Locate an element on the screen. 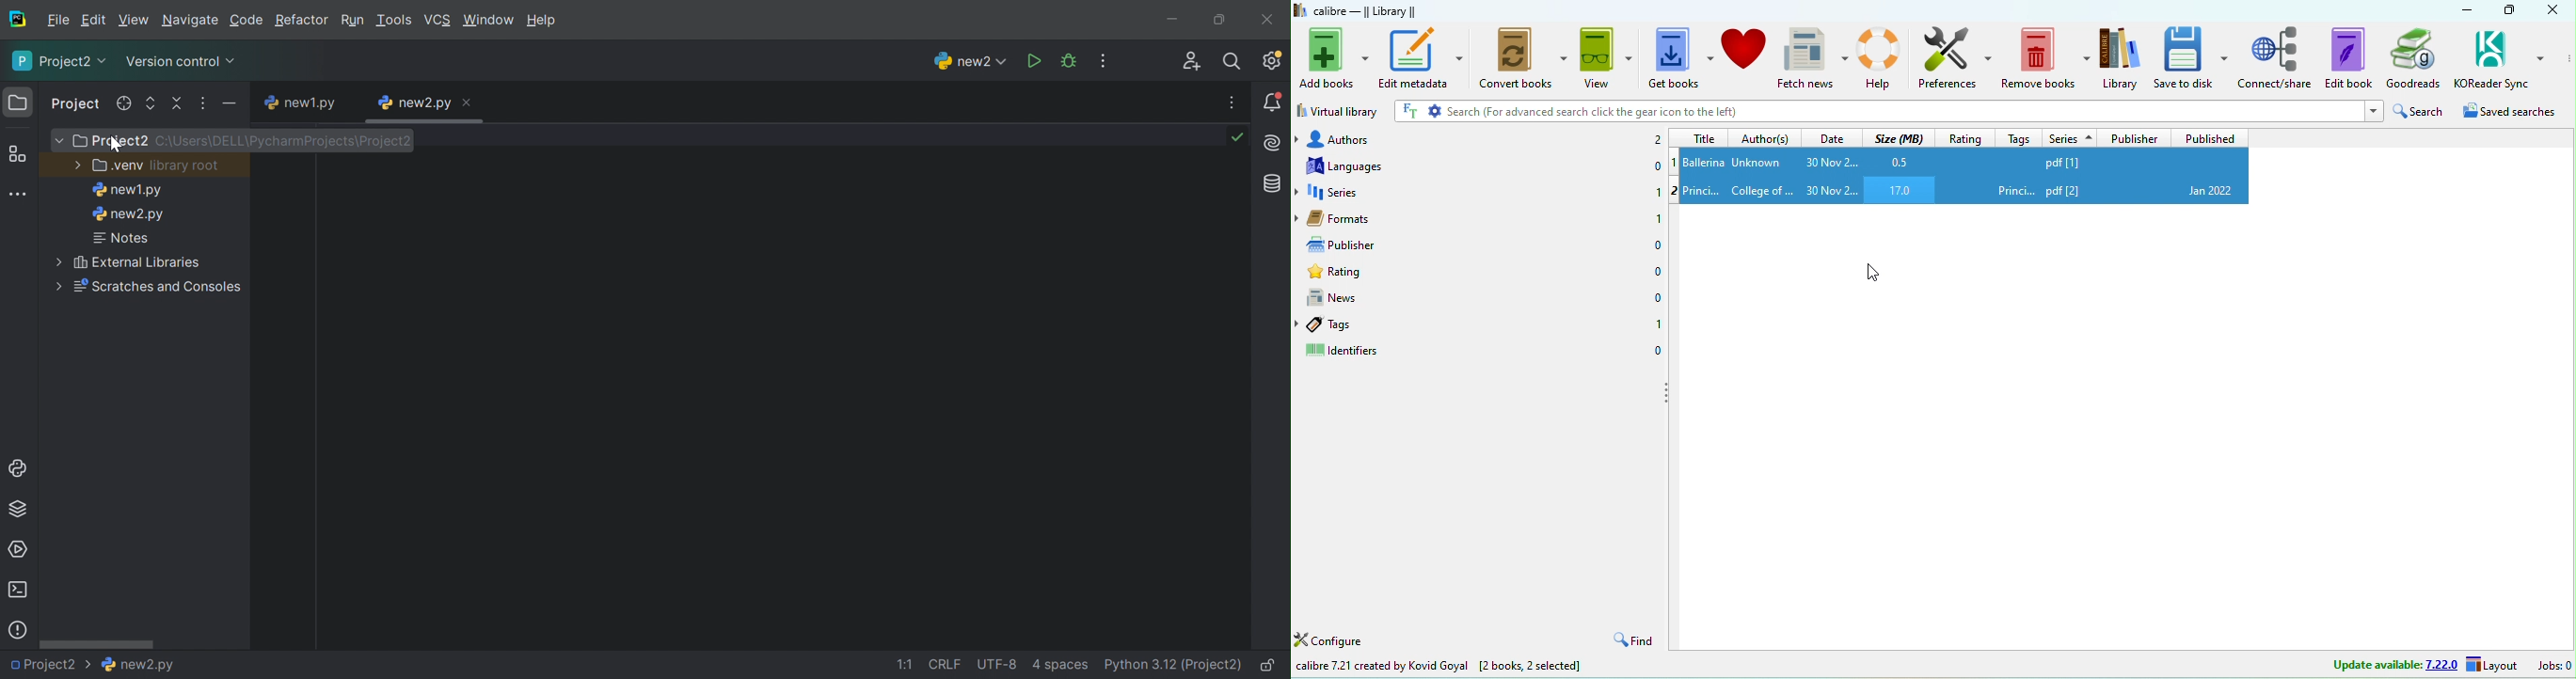 The width and height of the screenshot is (2576, 700). Help is located at coordinates (543, 19).